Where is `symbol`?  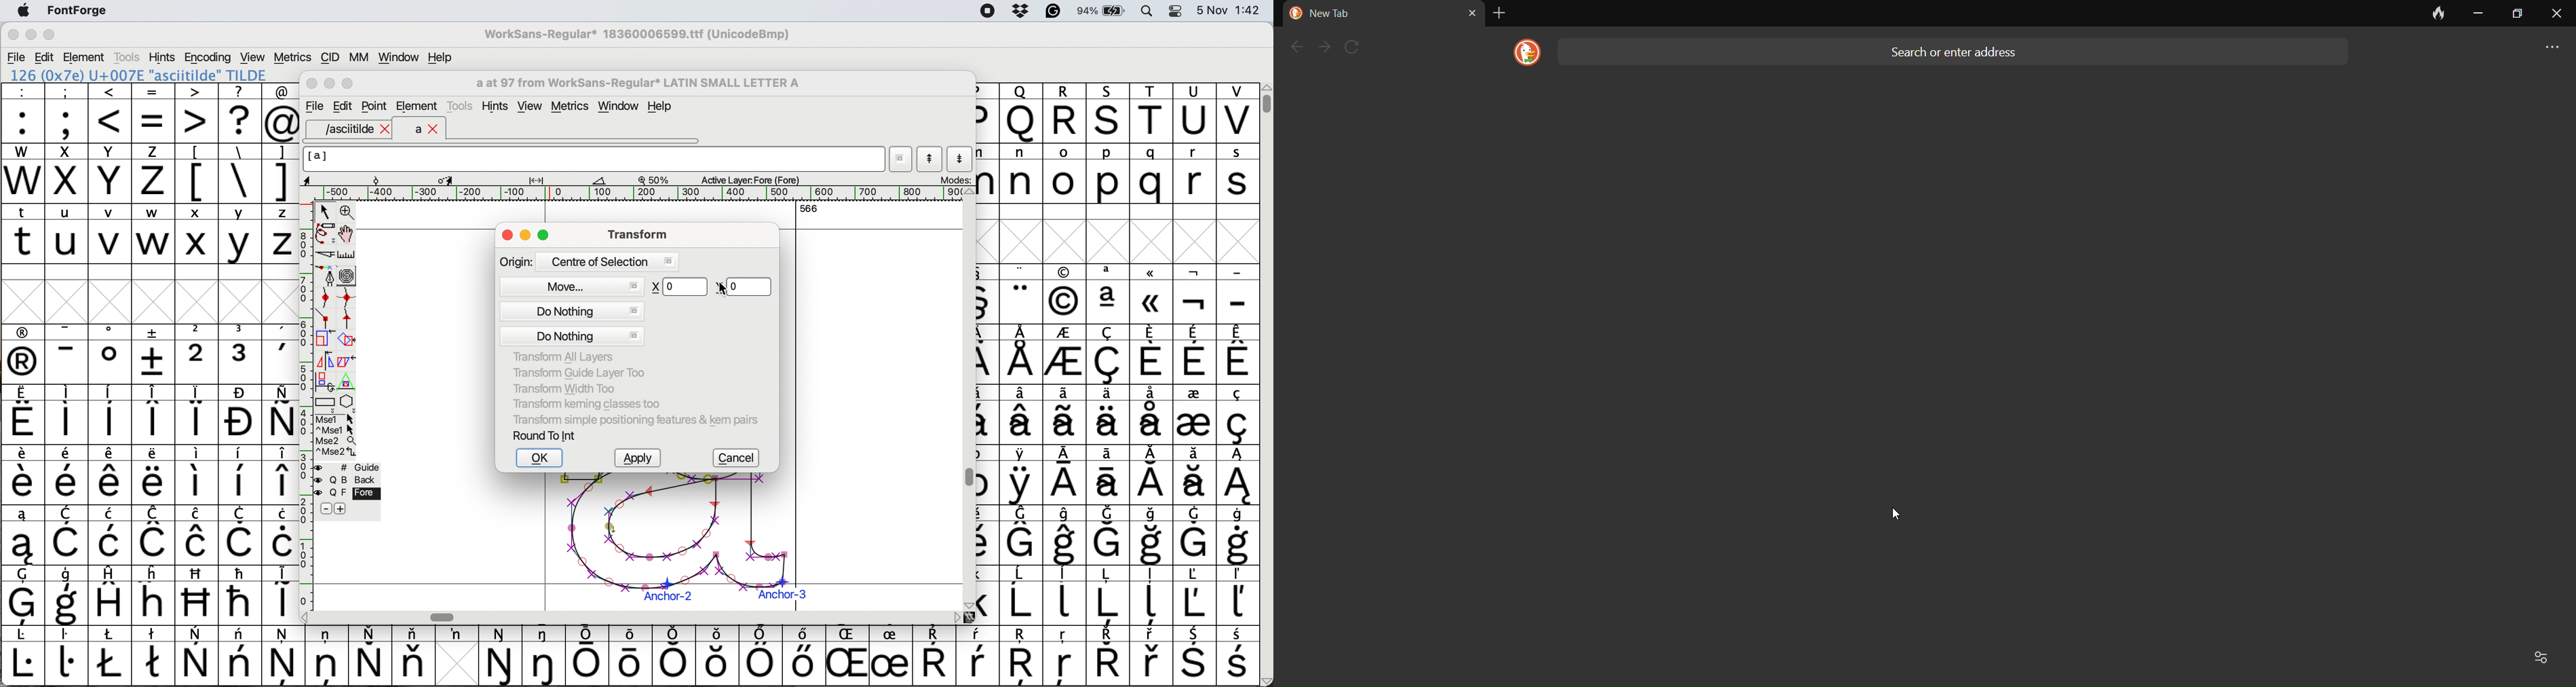 symbol is located at coordinates (111, 475).